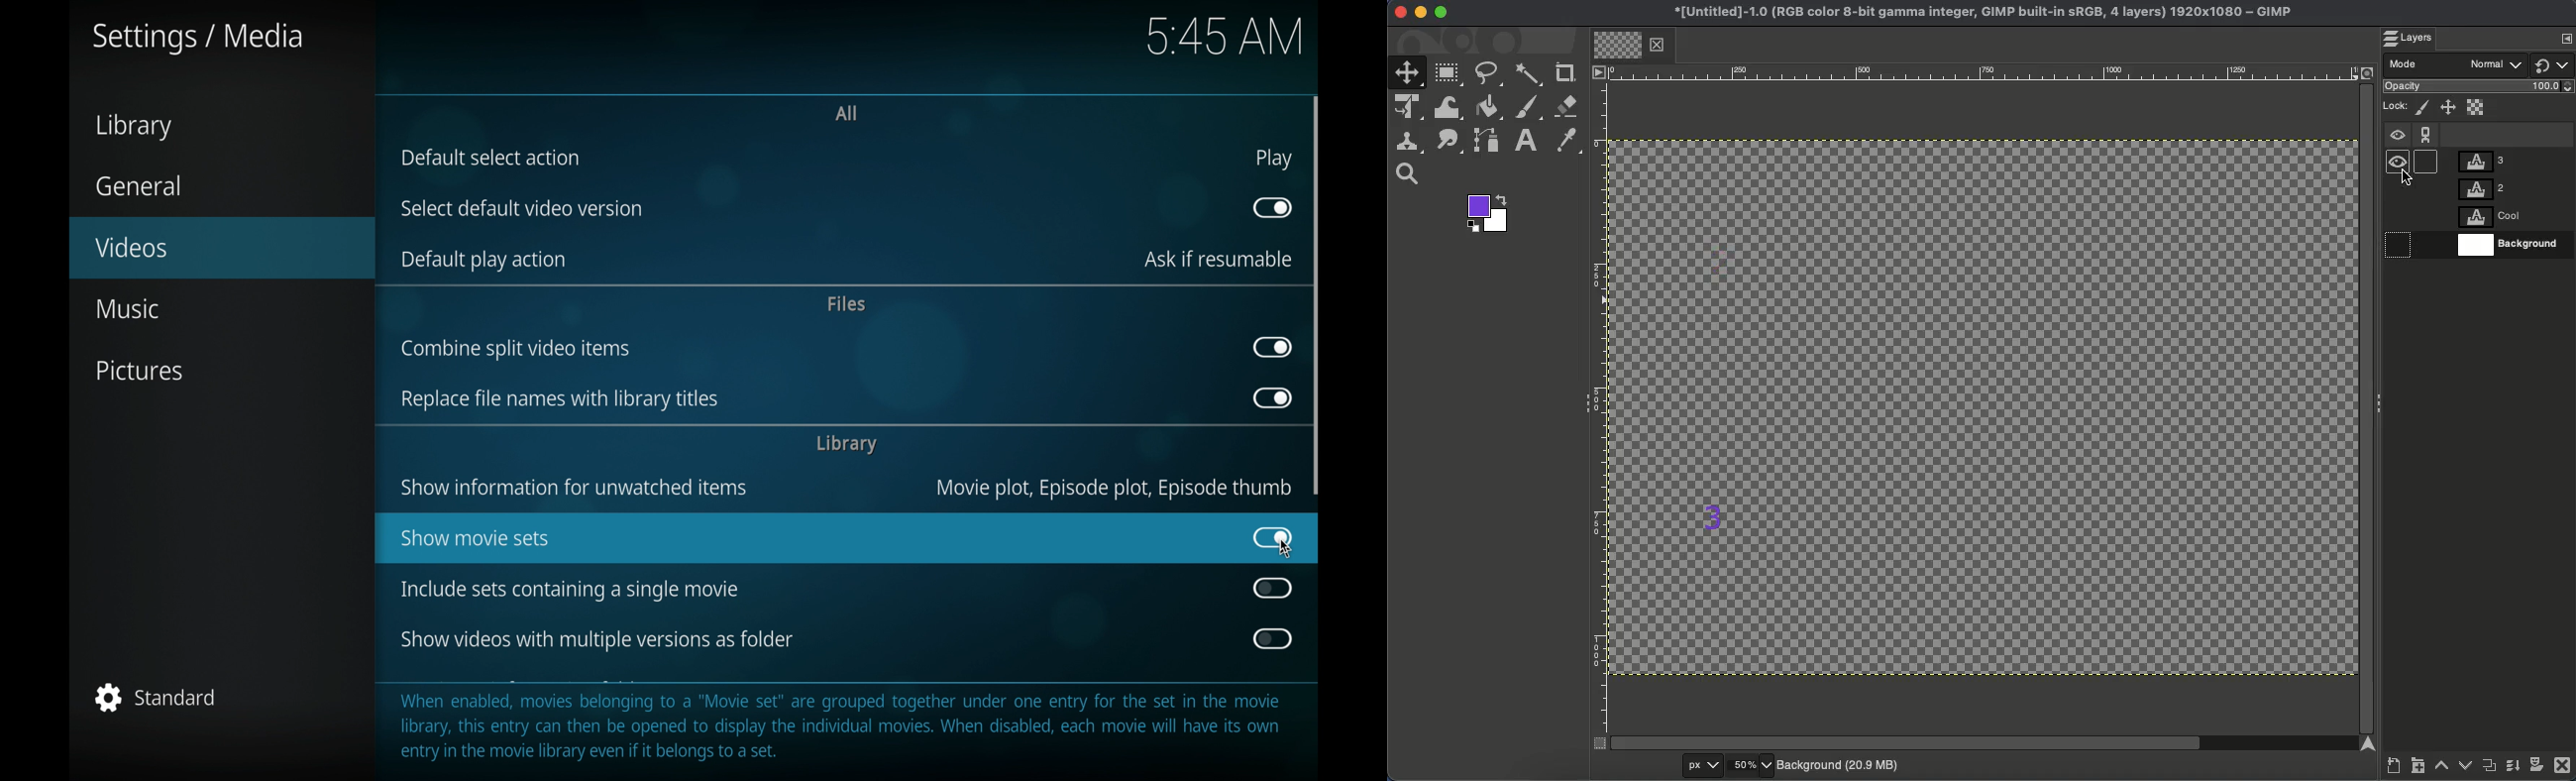  Describe the element at coordinates (2481, 88) in the screenshot. I see `Opacity` at that location.